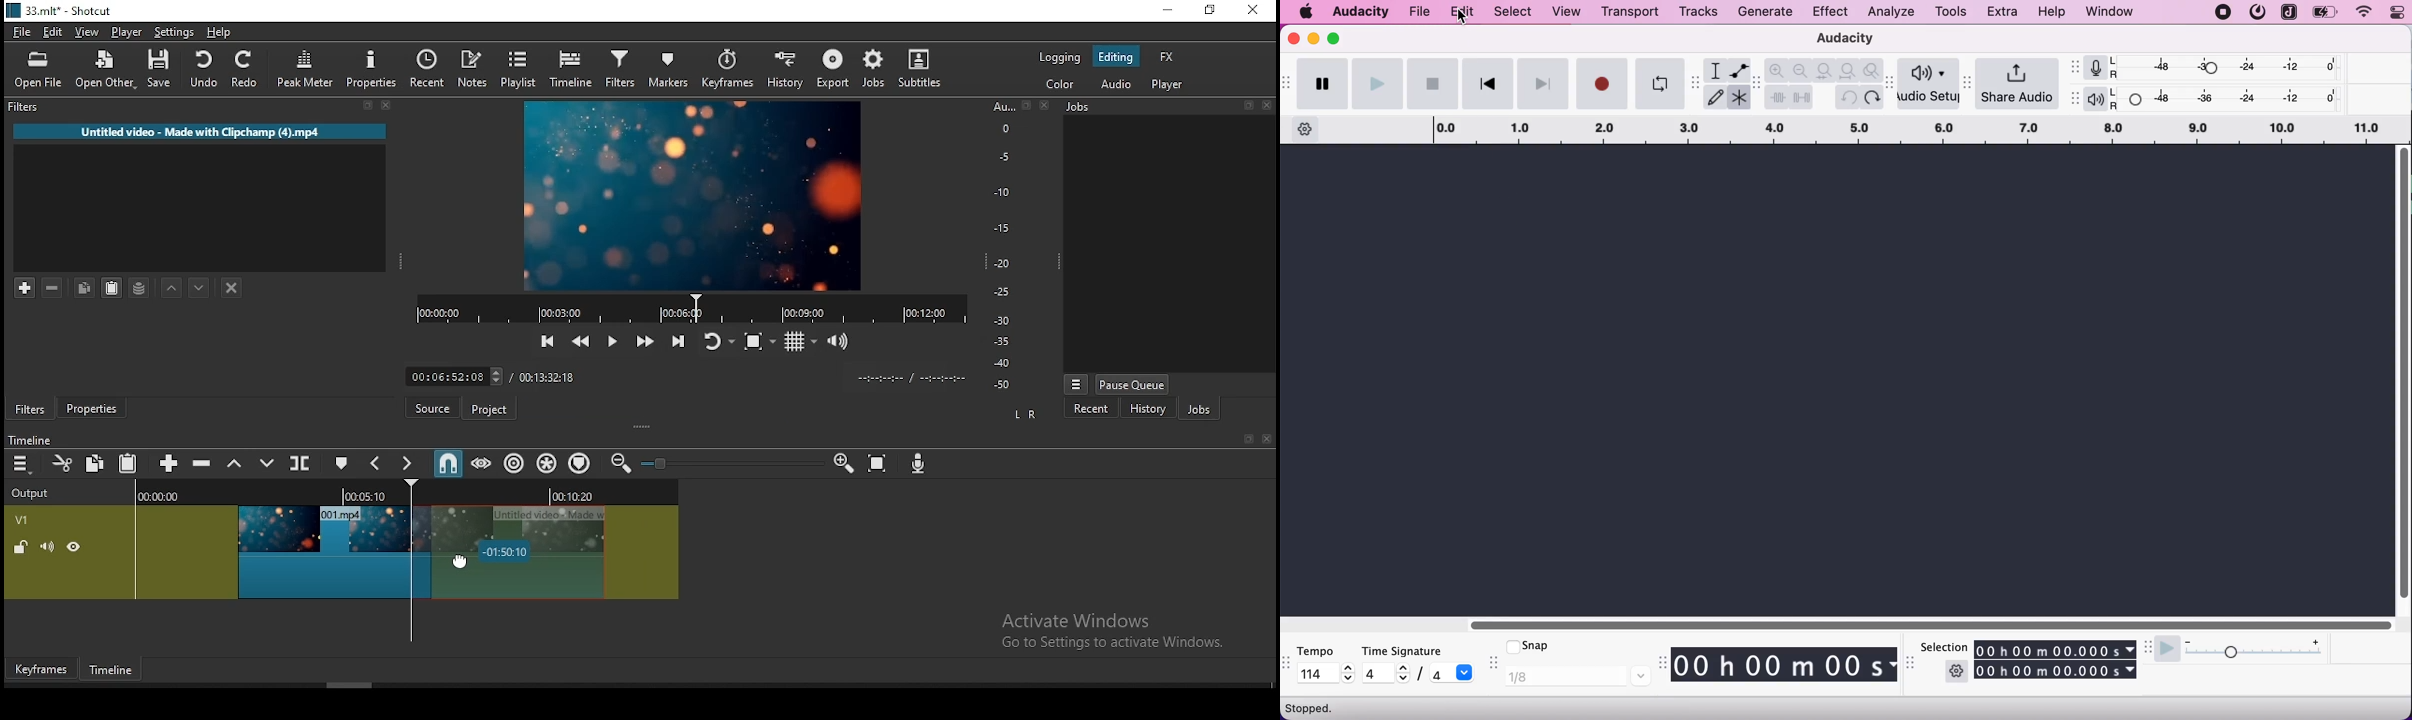 The image size is (2436, 728). I want to click on ripple, so click(515, 464).